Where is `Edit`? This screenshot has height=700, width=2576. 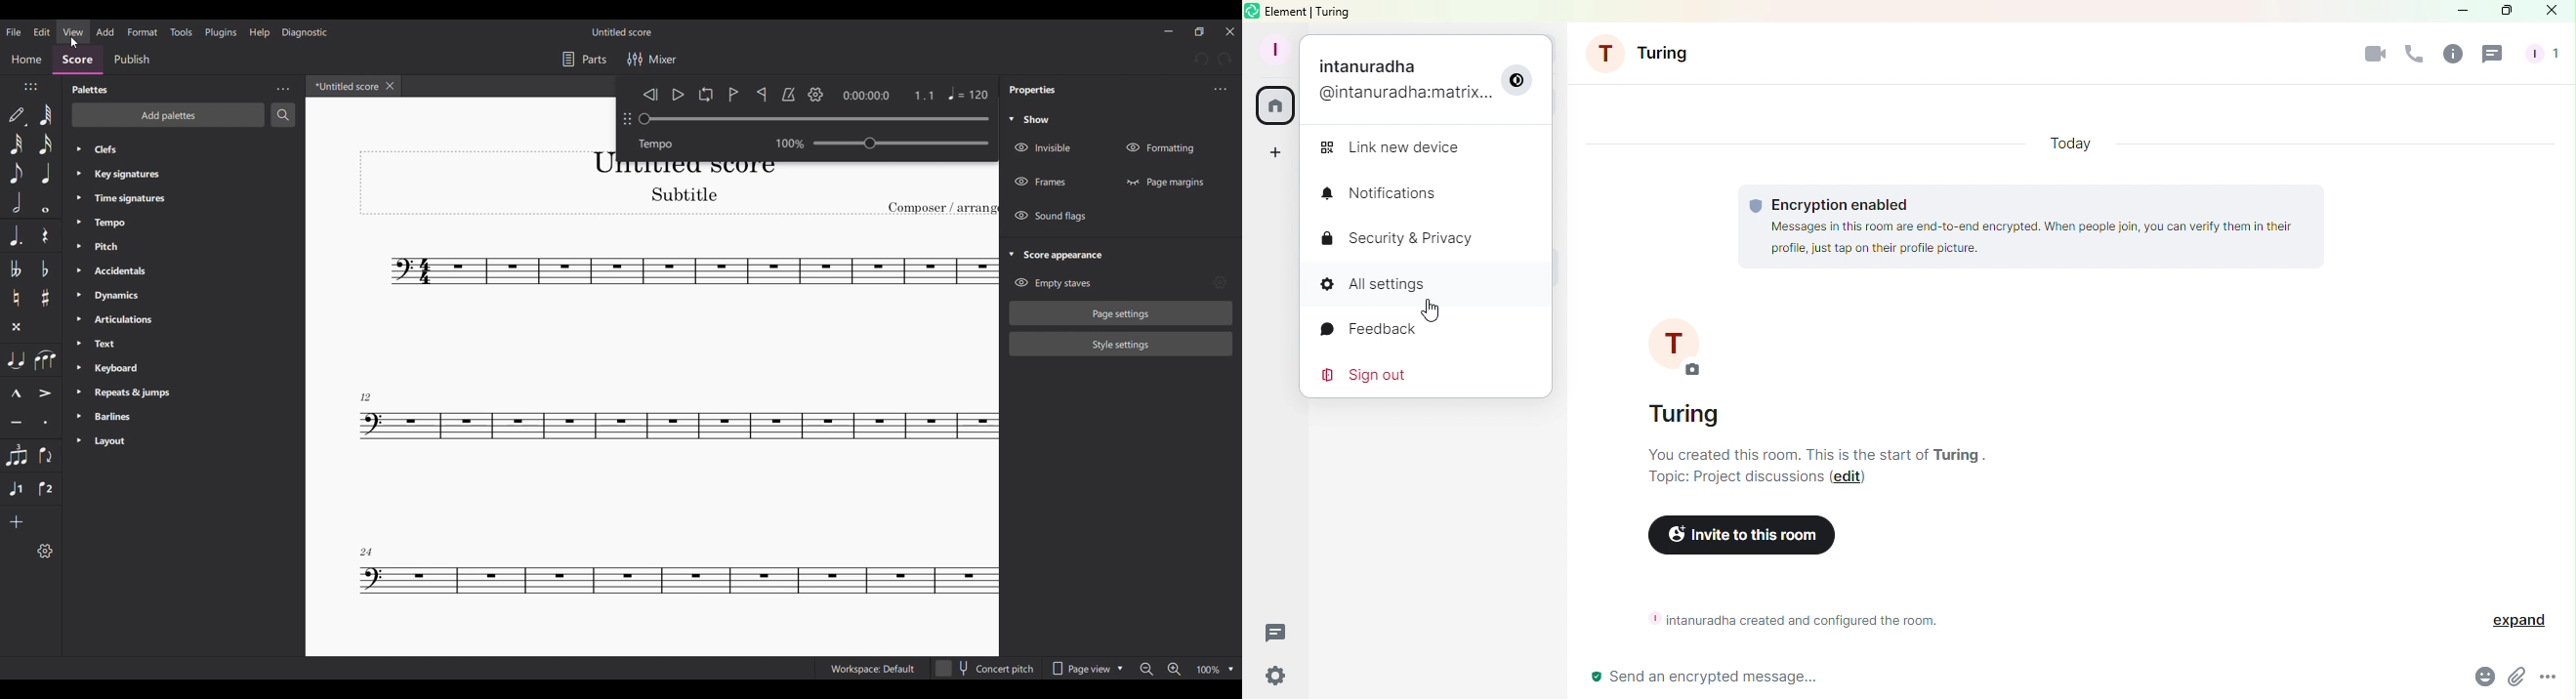 Edit is located at coordinates (41, 32).